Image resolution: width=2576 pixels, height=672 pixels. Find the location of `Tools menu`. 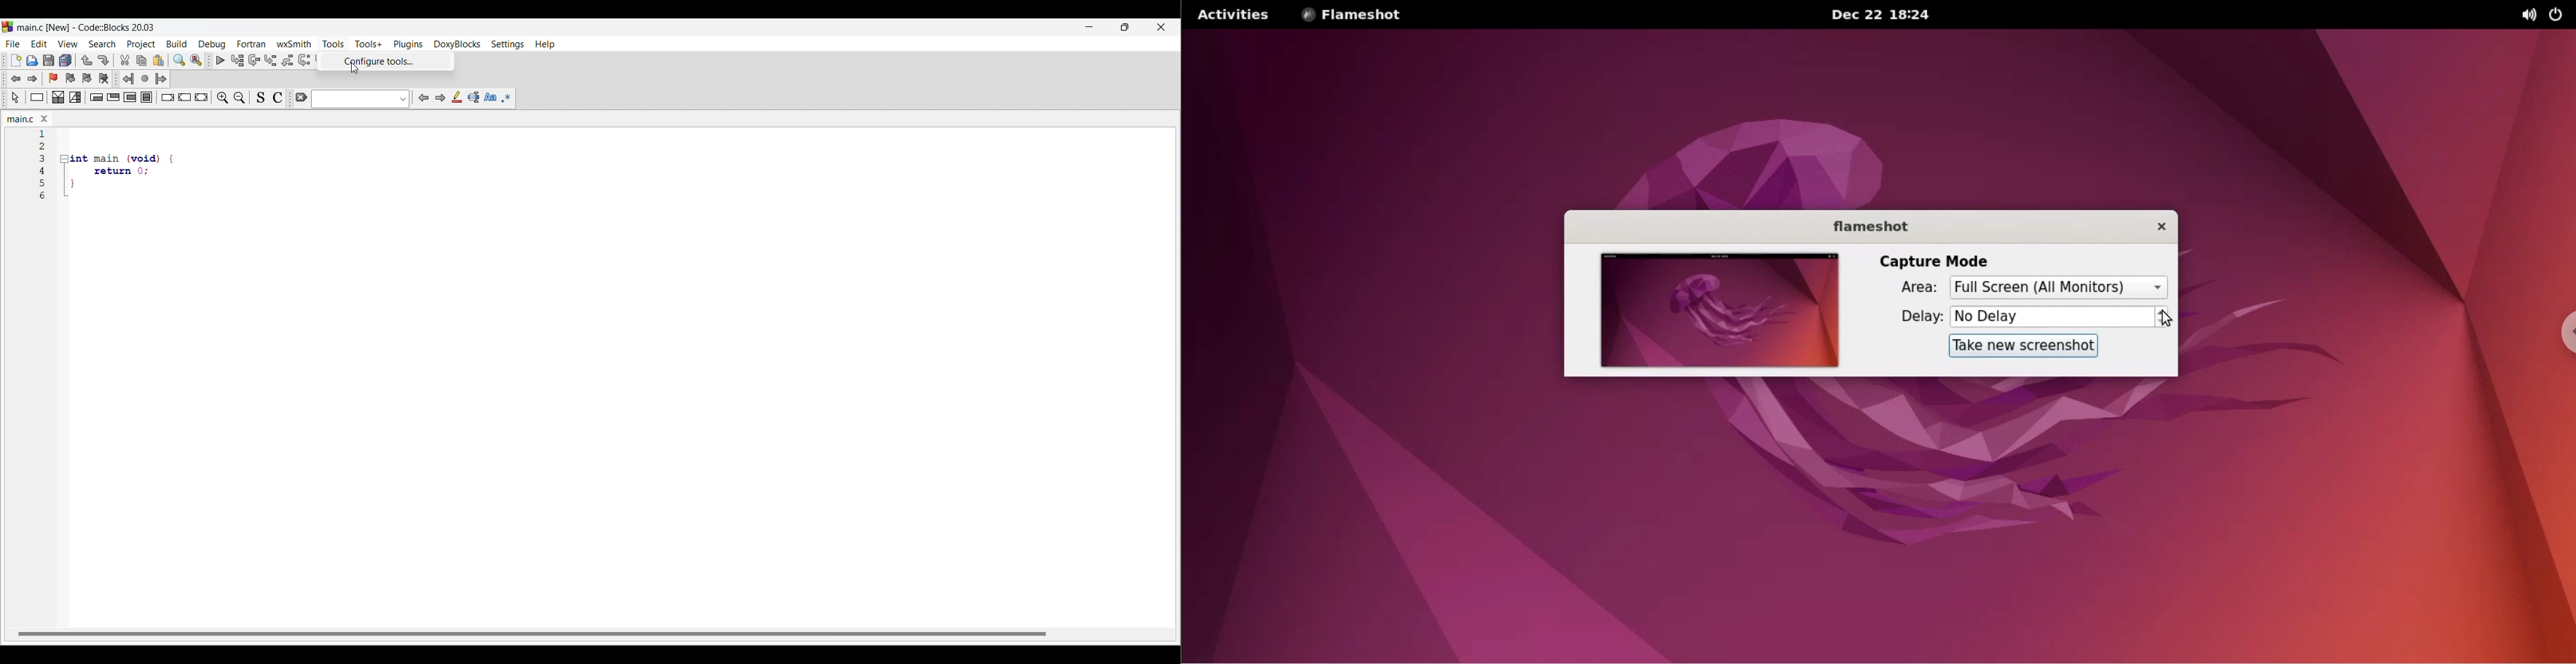

Tools menu is located at coordinates (333, 44).